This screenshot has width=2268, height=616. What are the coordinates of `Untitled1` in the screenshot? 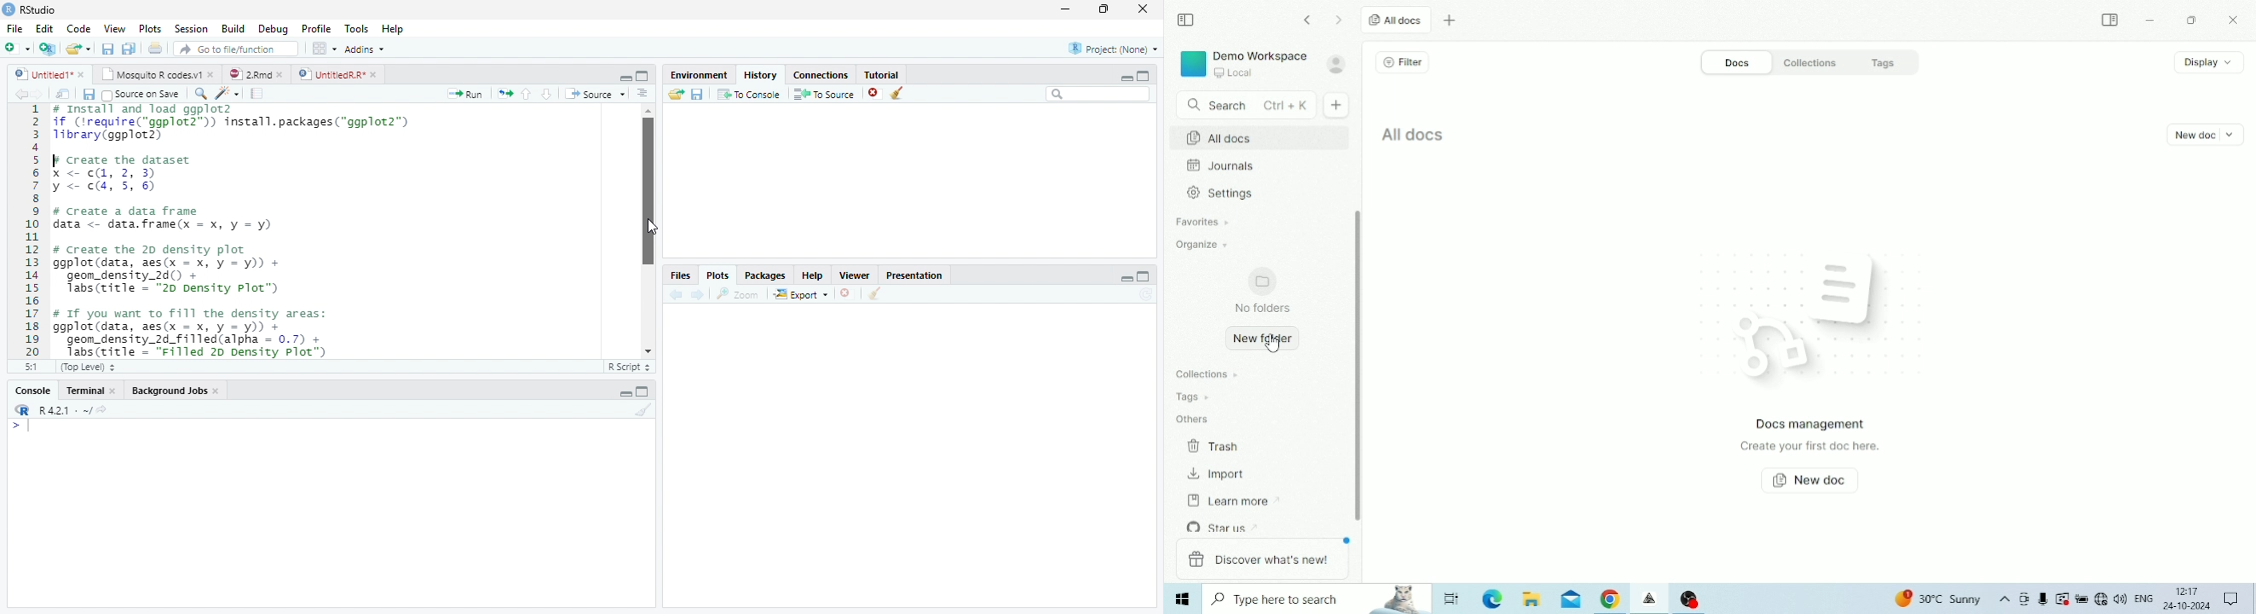 It's located at (39, 74).